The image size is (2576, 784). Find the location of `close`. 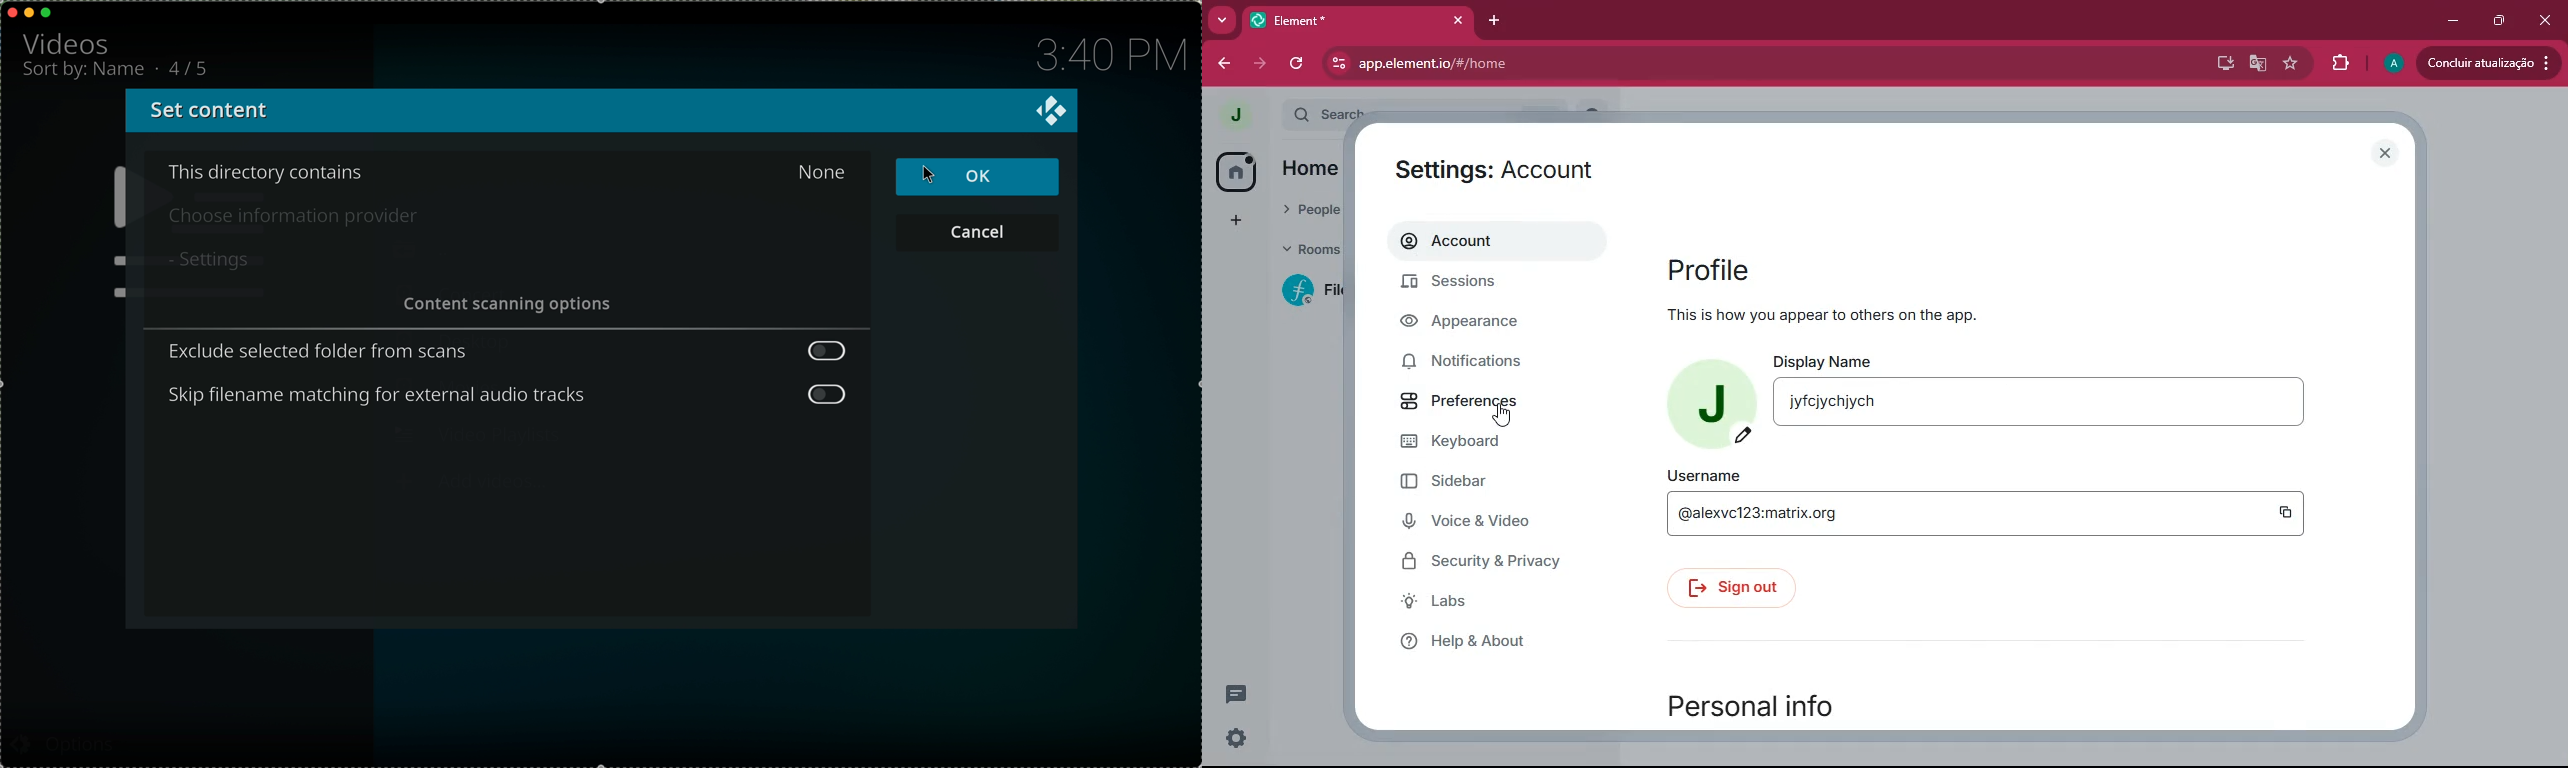

close is located at coordinates (2384, 151).